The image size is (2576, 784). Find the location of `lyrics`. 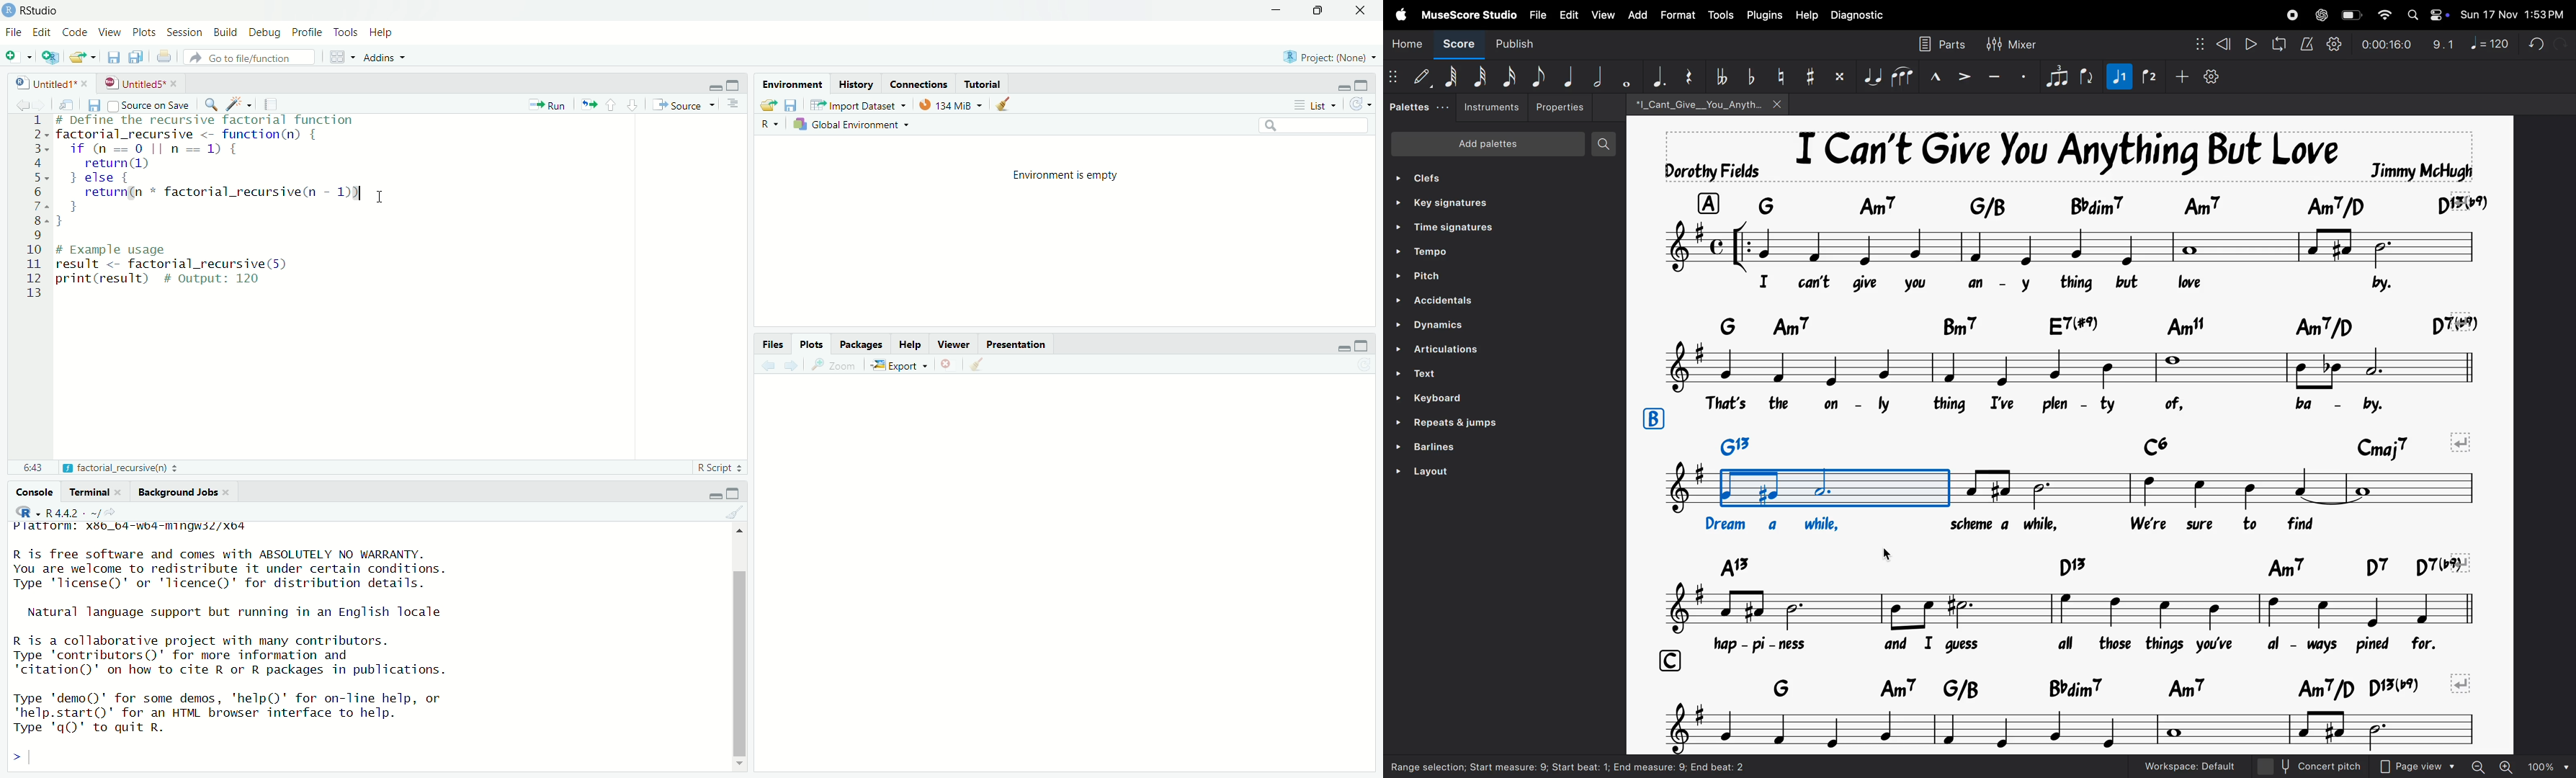

lyrics is located at coordinates (2065, 404).